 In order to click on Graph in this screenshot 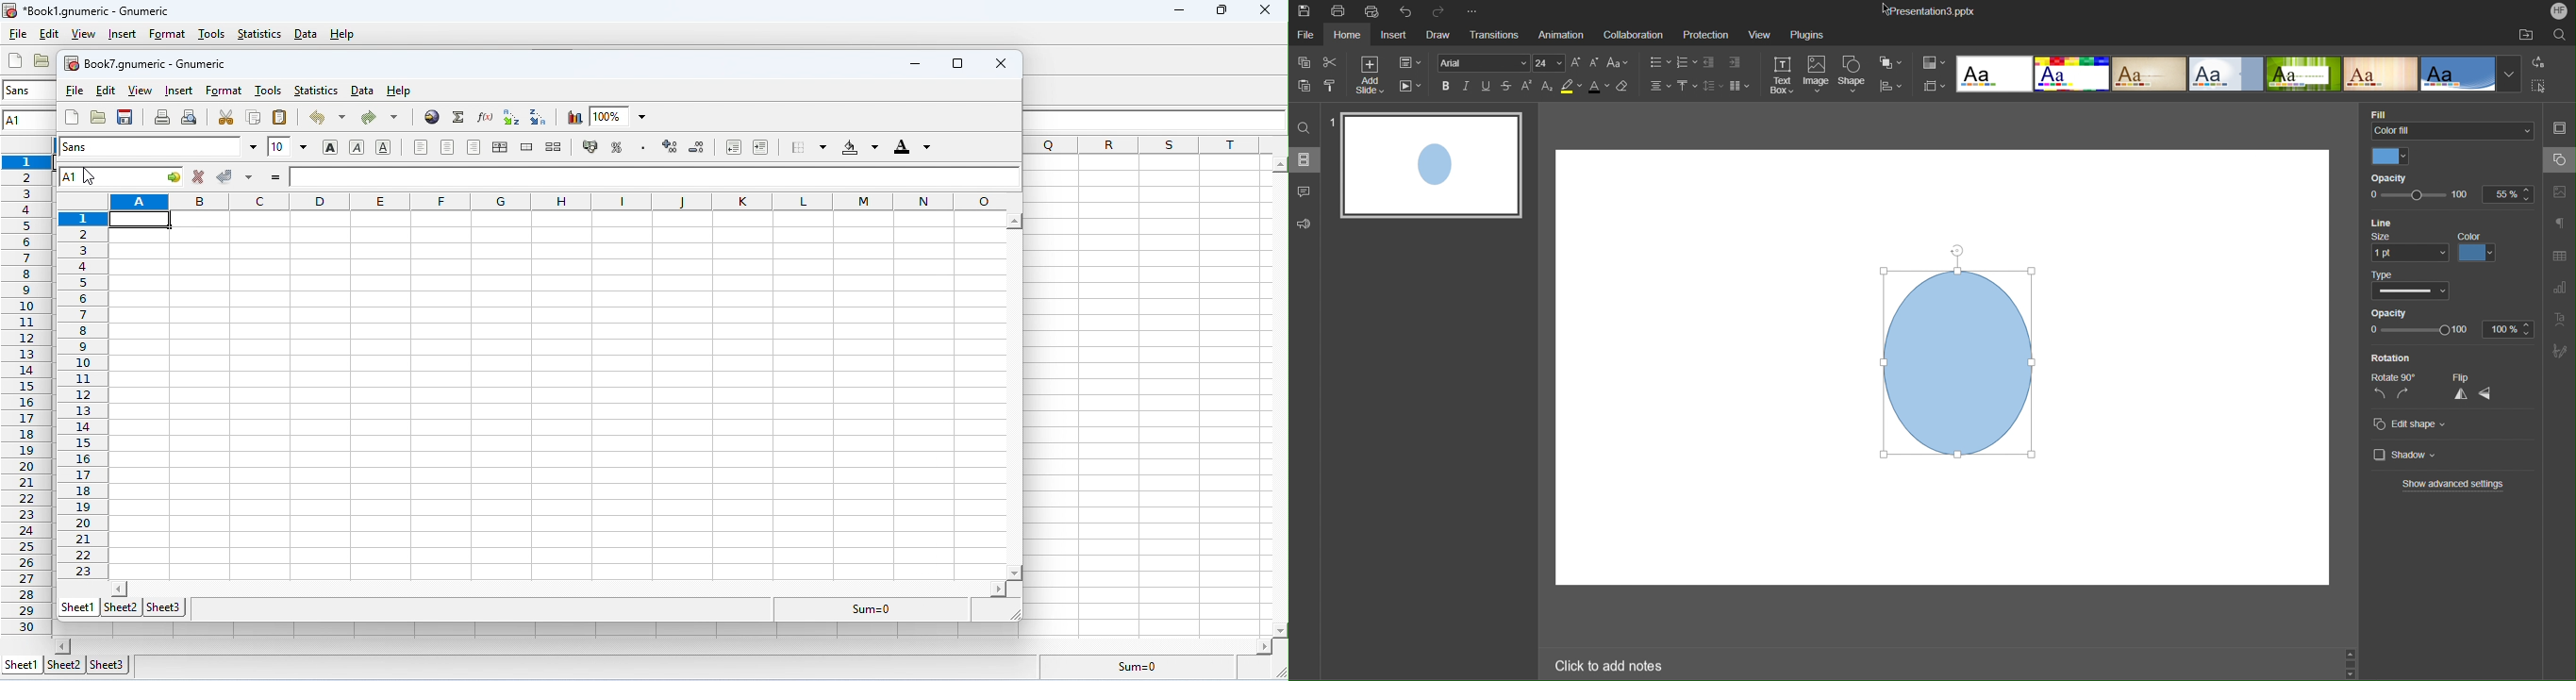, I will do `click(2560, 287)`.